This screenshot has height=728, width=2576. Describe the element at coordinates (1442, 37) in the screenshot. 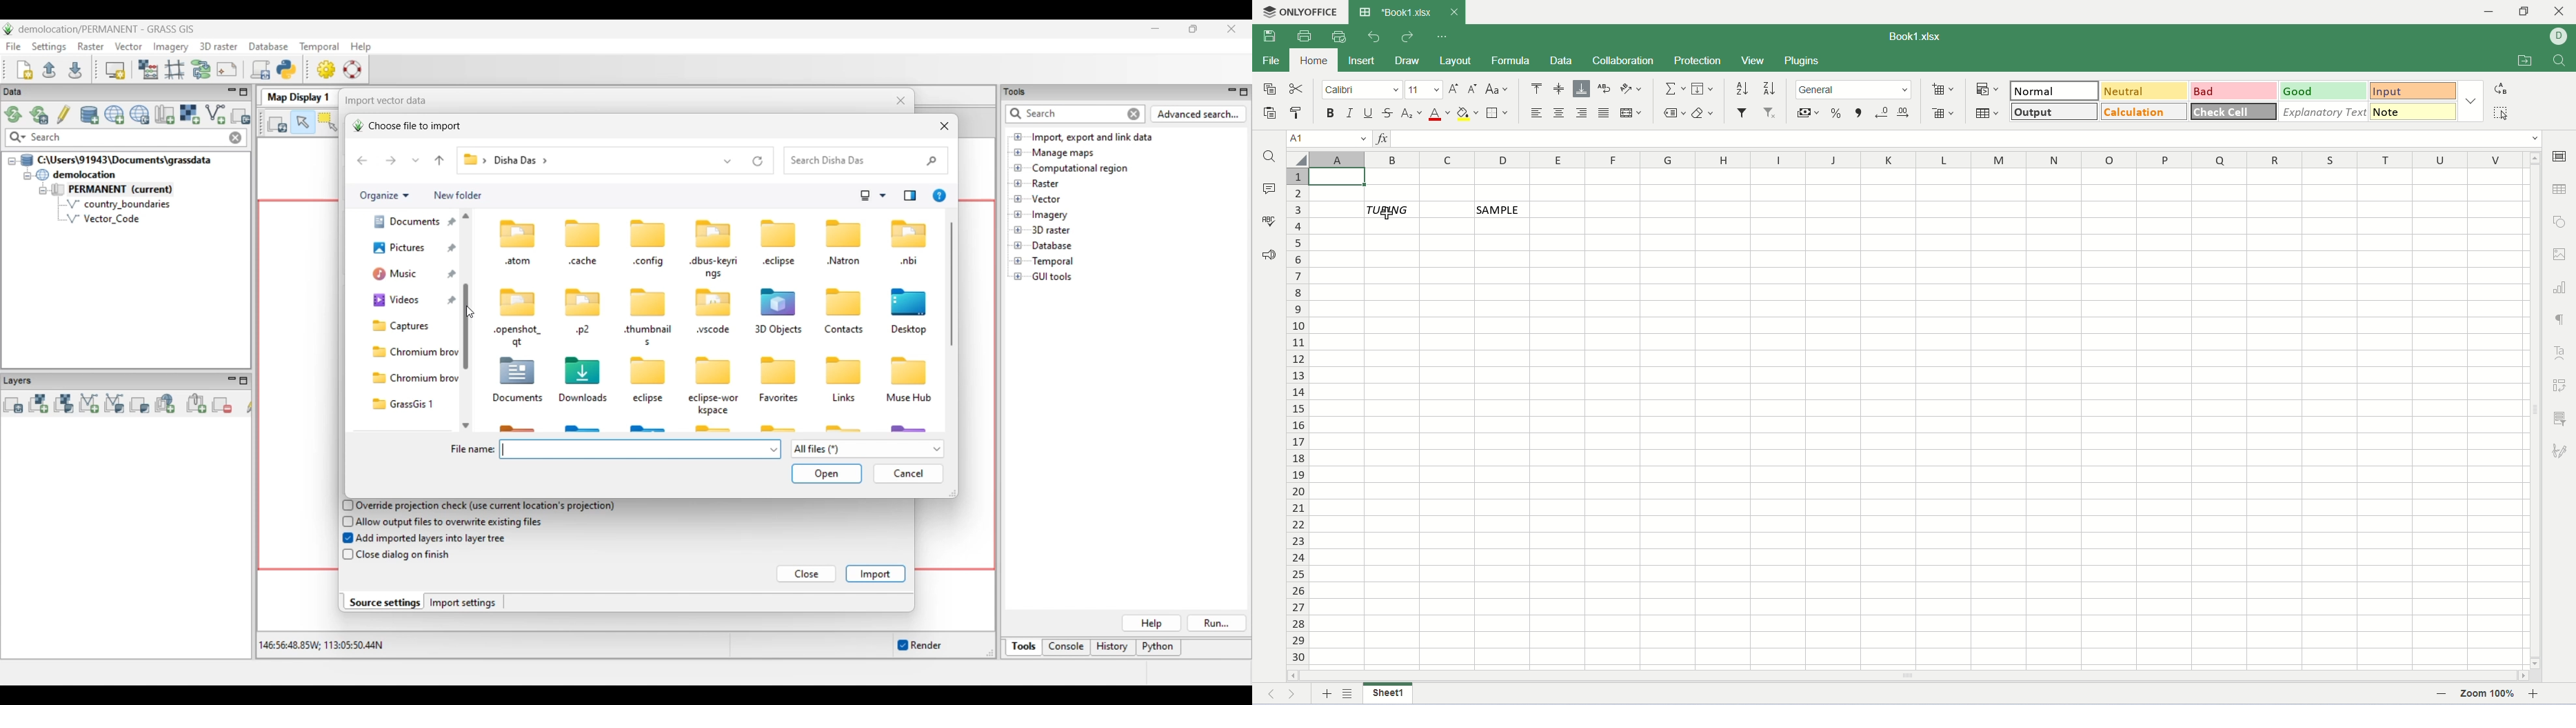

I see `quick settings` at that location.